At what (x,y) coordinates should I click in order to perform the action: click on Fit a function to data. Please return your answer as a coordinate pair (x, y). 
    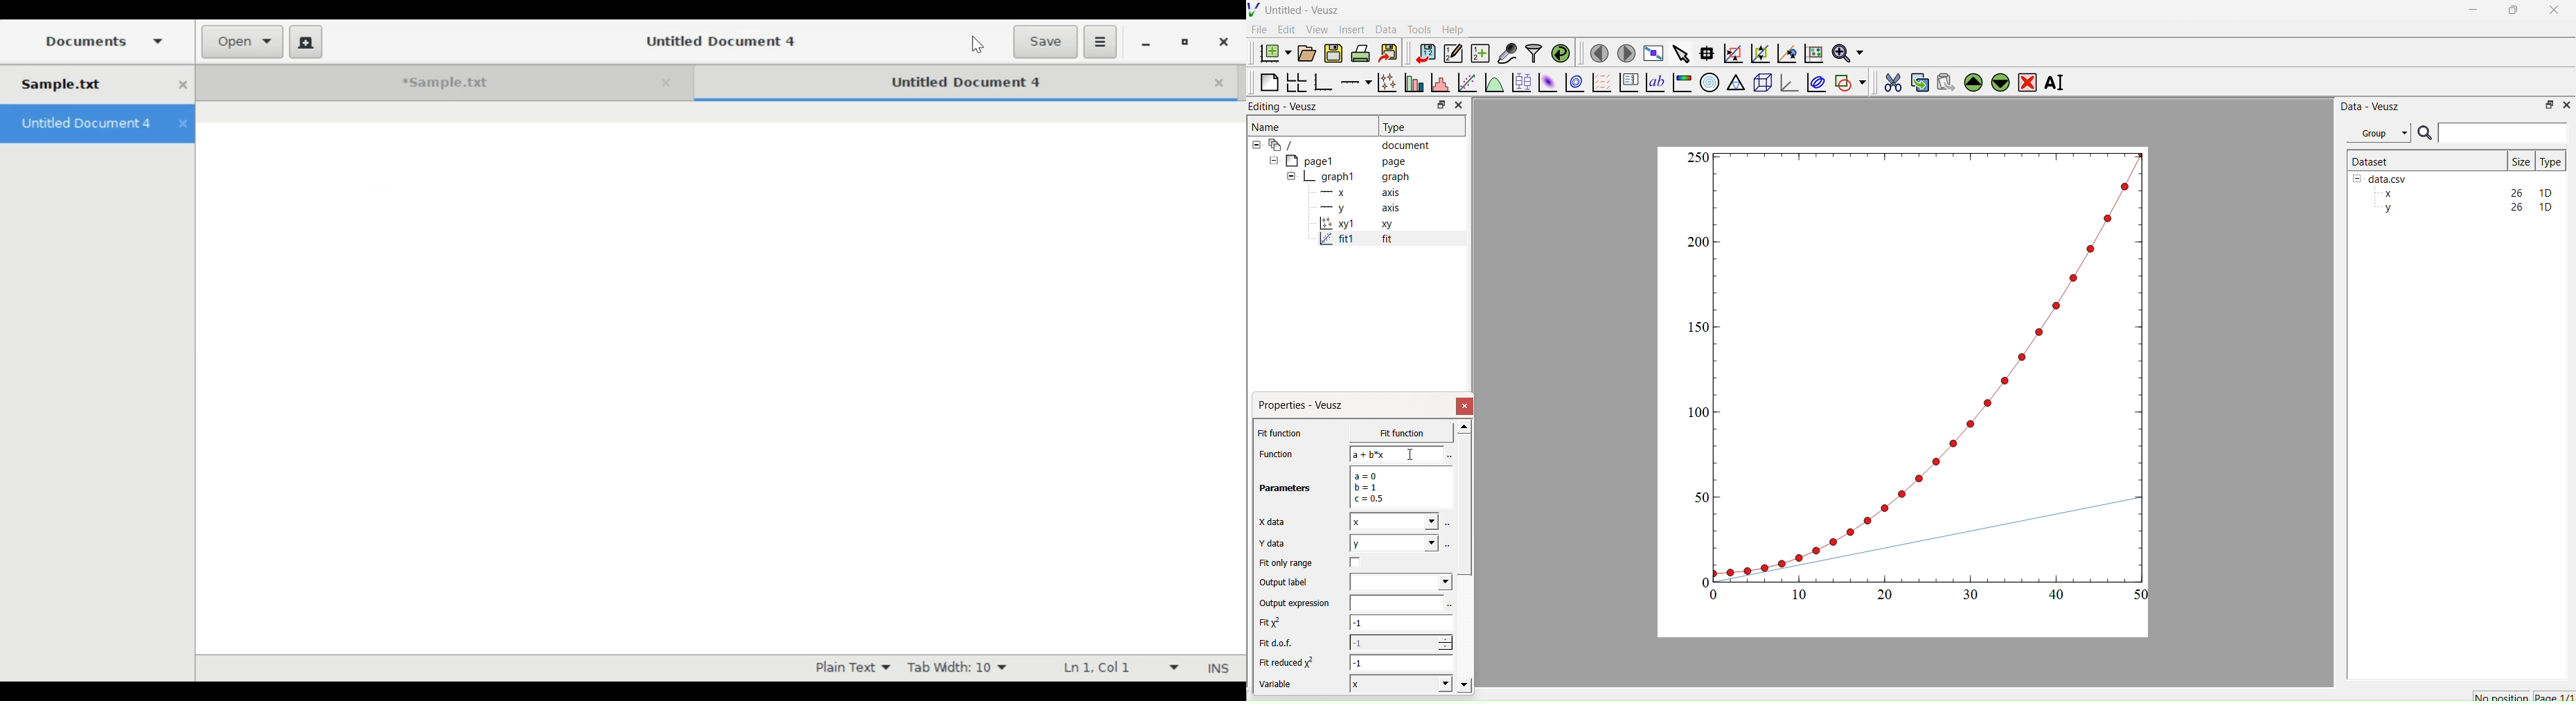
    Looking at the image, I should click on (1466, 84).